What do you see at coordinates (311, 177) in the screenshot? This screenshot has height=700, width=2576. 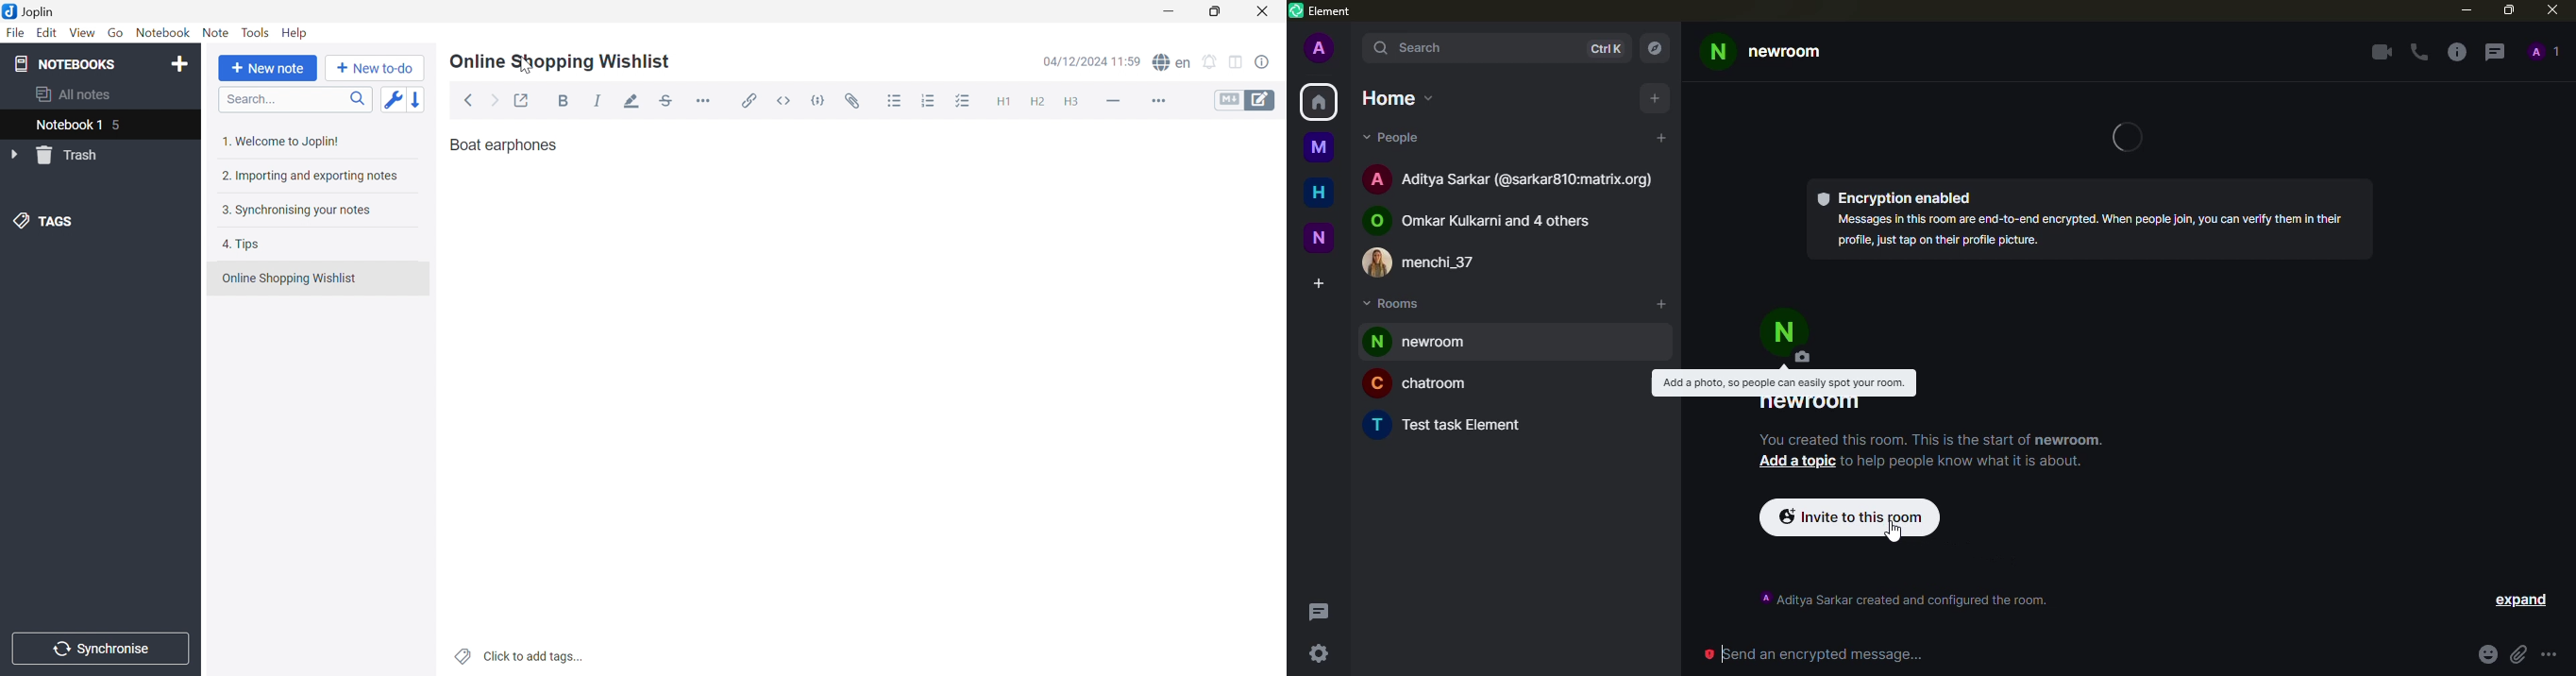 I see `2. Importing and exporting notes` at bounding box center [311, 177].